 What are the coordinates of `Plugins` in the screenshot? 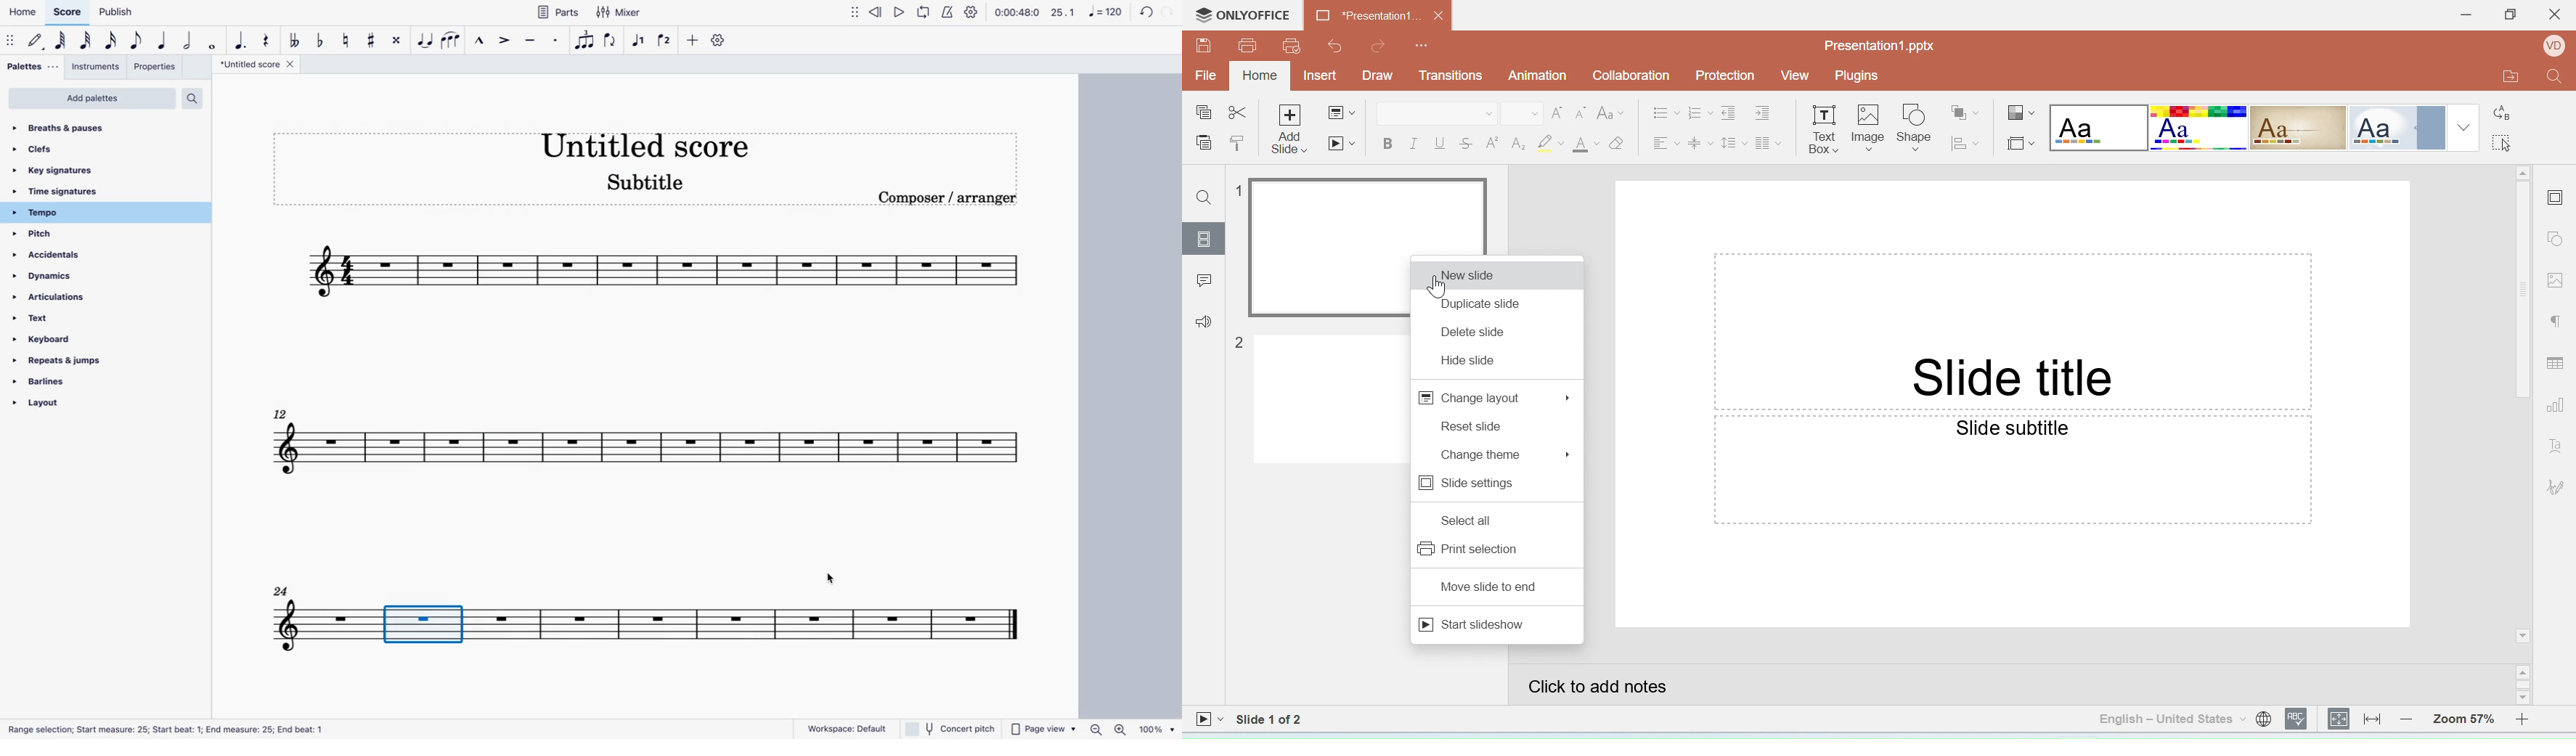 It's located at (1861, 75).